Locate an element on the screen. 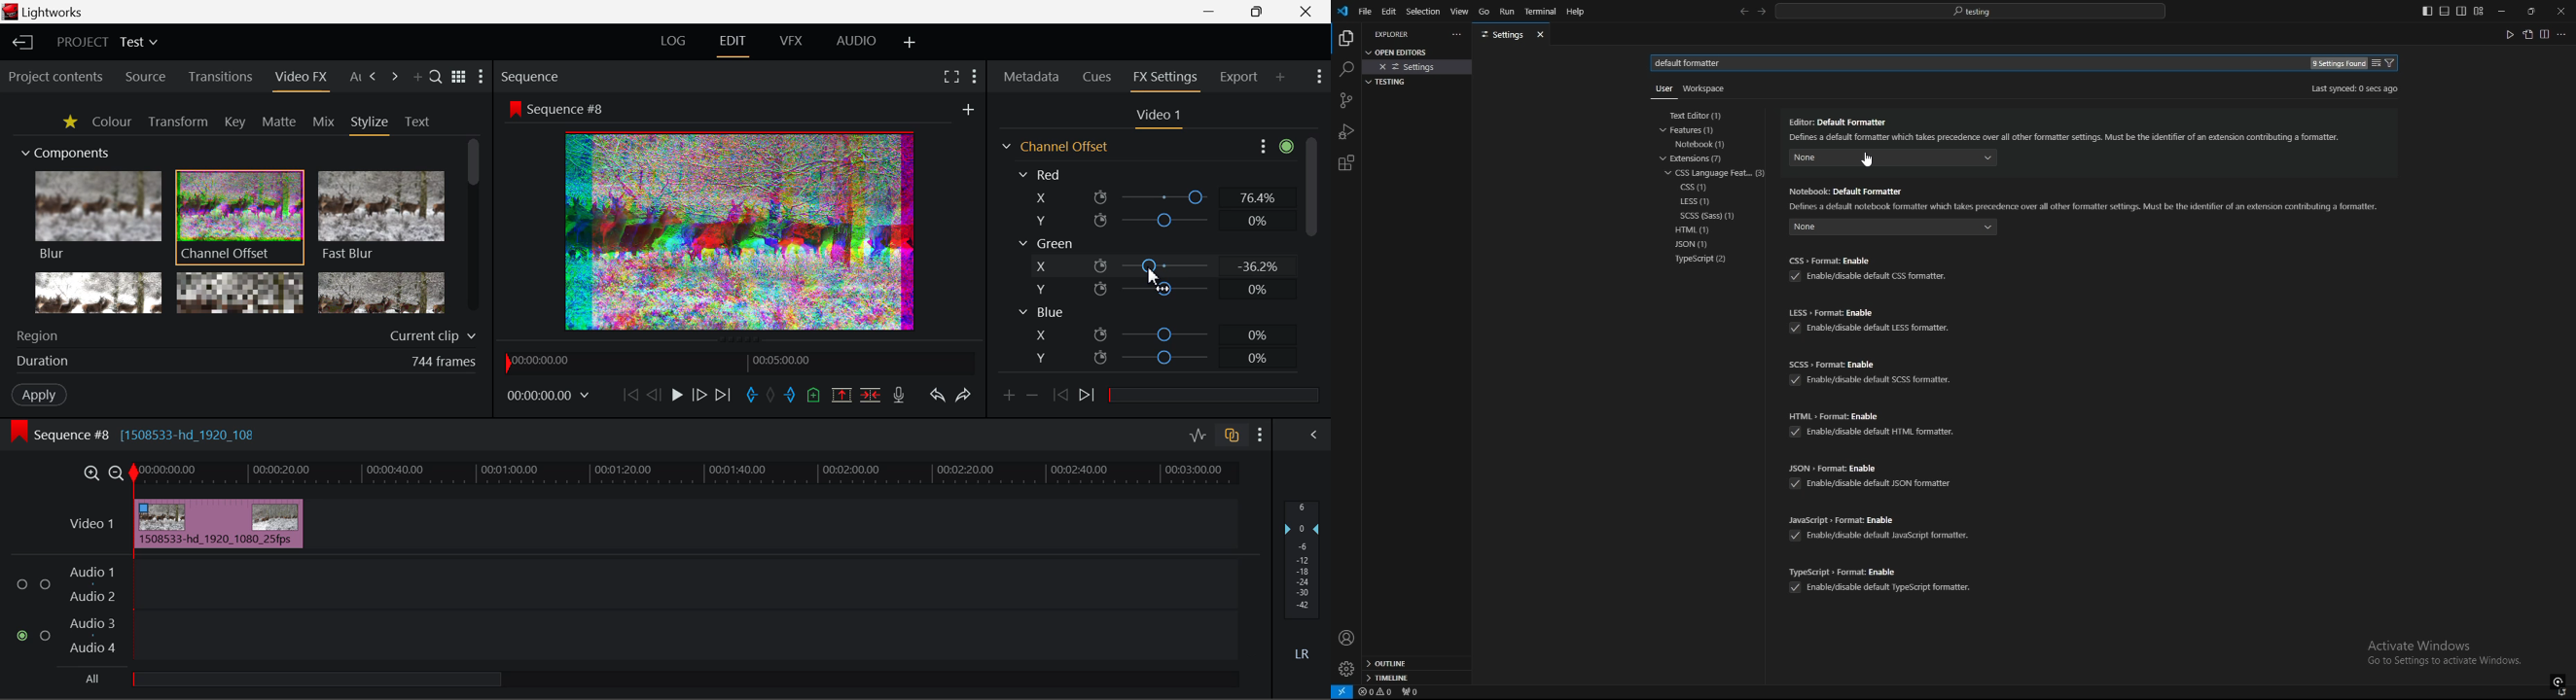 Image resolution: width=2576 pixels, height=700 pixels. none is located at coordinates (2034, 163).